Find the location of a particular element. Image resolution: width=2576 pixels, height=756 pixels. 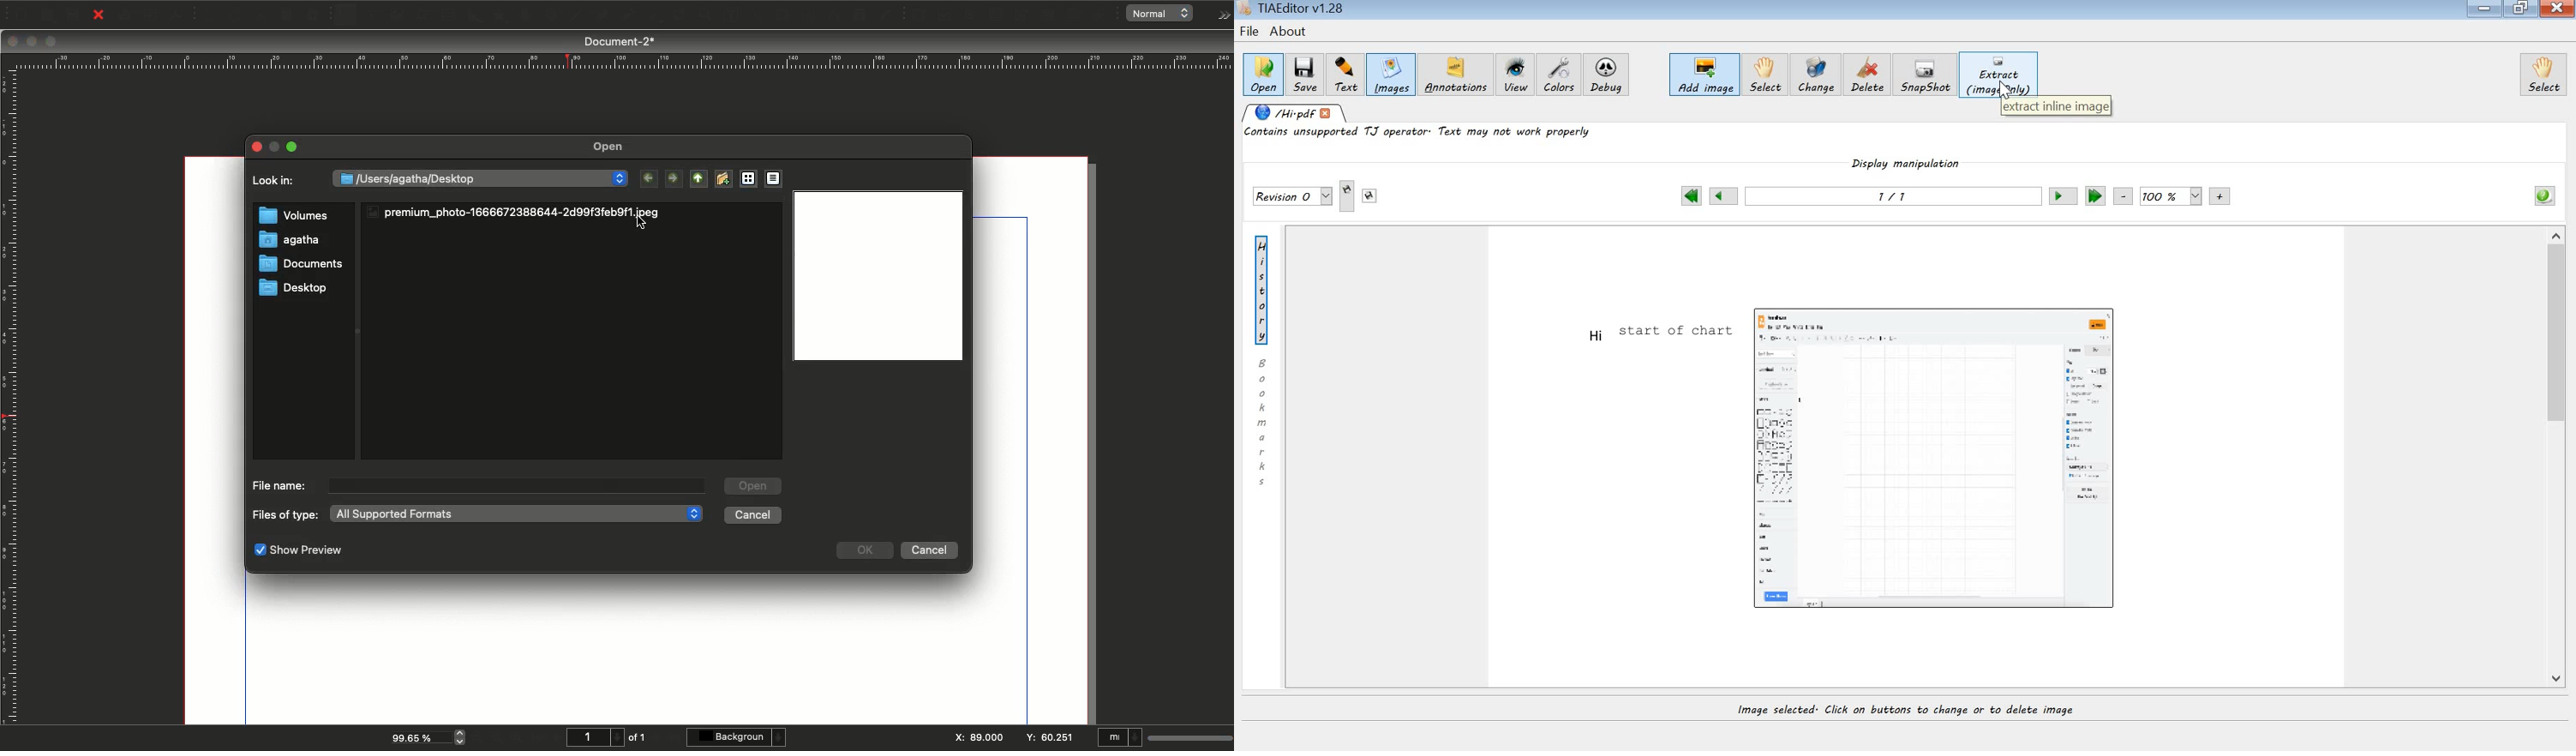

Close is located at coordinates (256, 144).